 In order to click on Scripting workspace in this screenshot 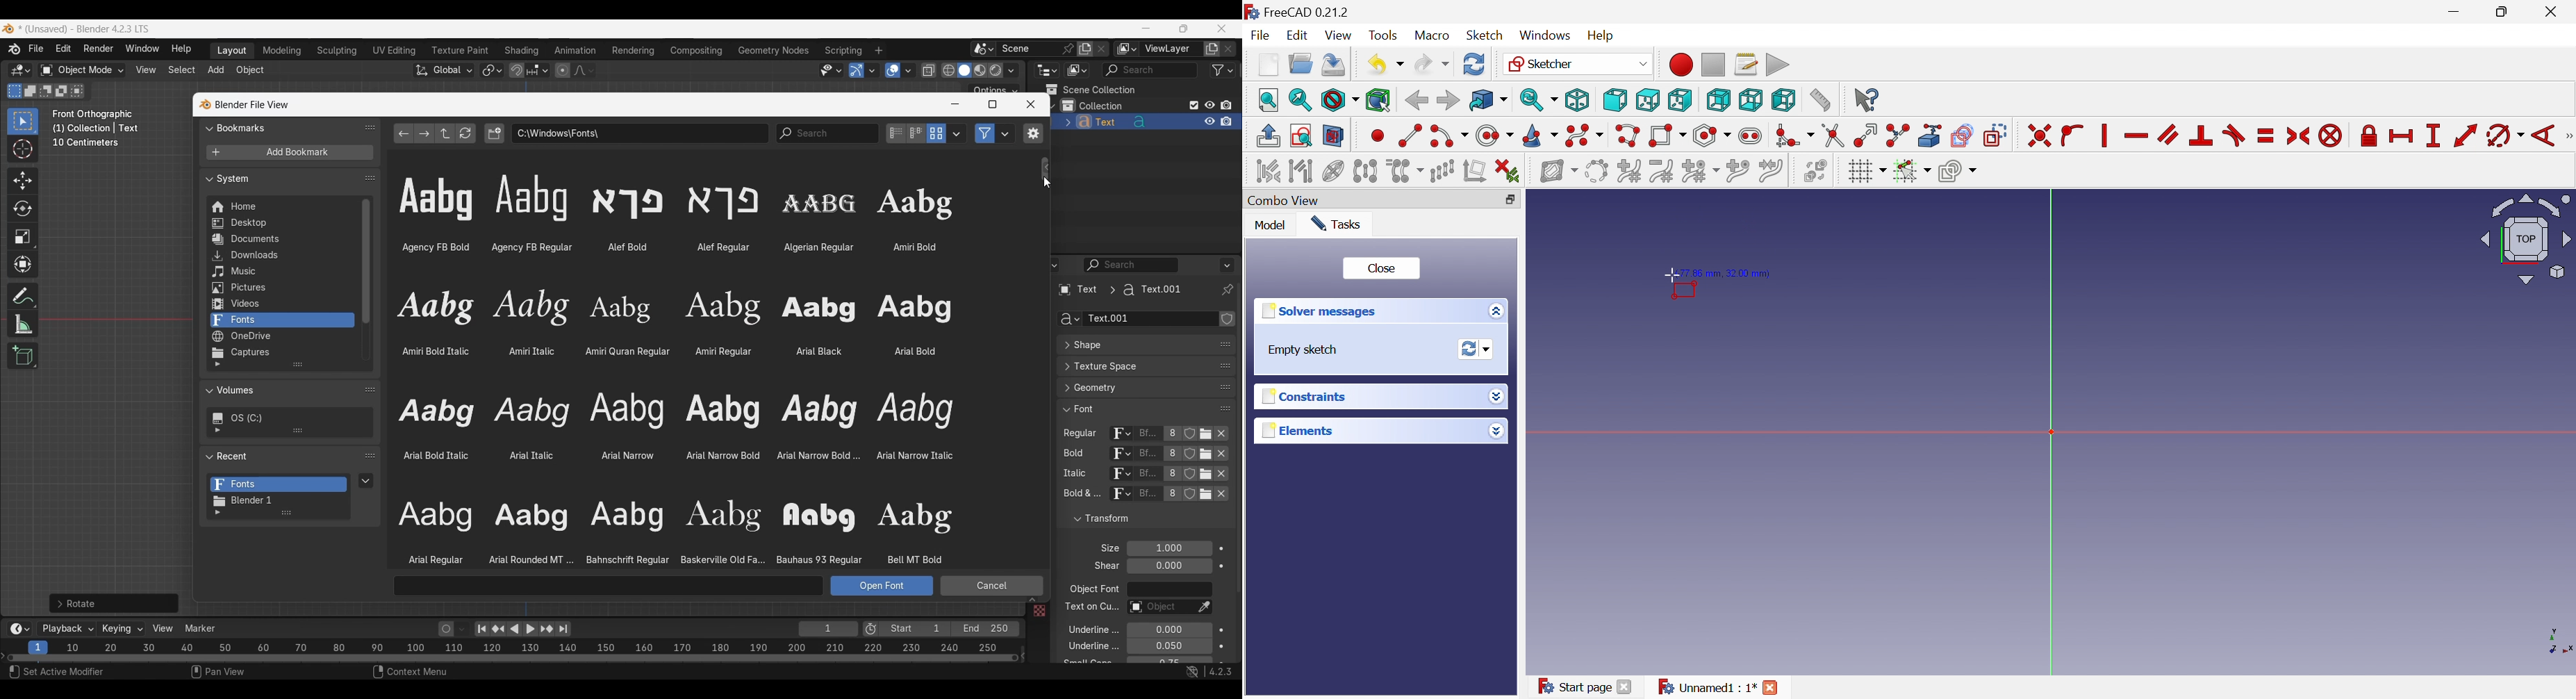, I will do `click(842, 50)`.